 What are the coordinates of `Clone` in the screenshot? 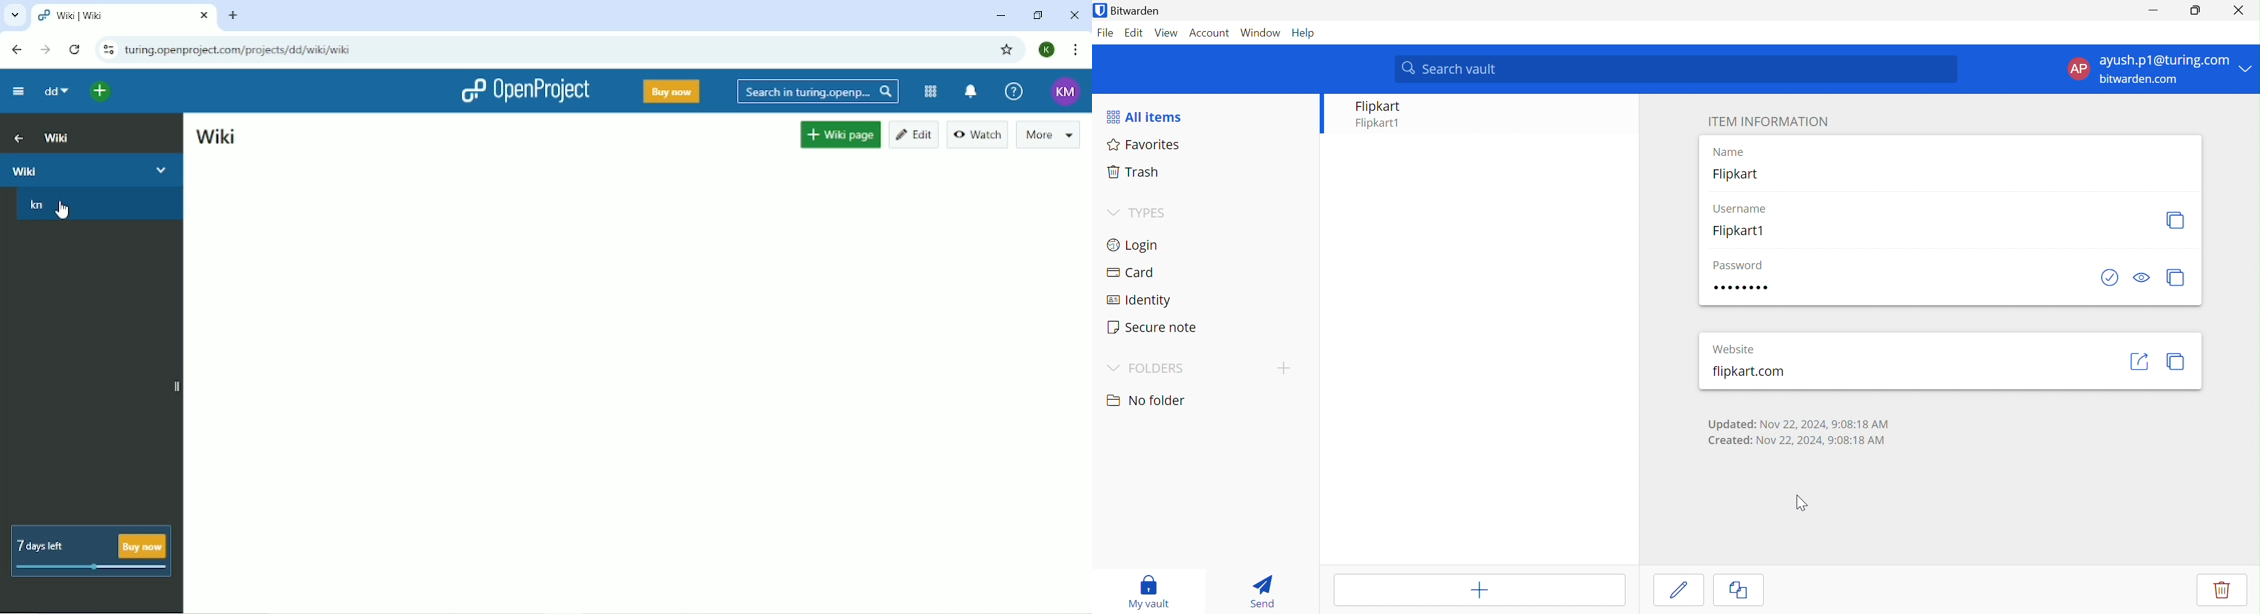 It's located at (1740, 593).